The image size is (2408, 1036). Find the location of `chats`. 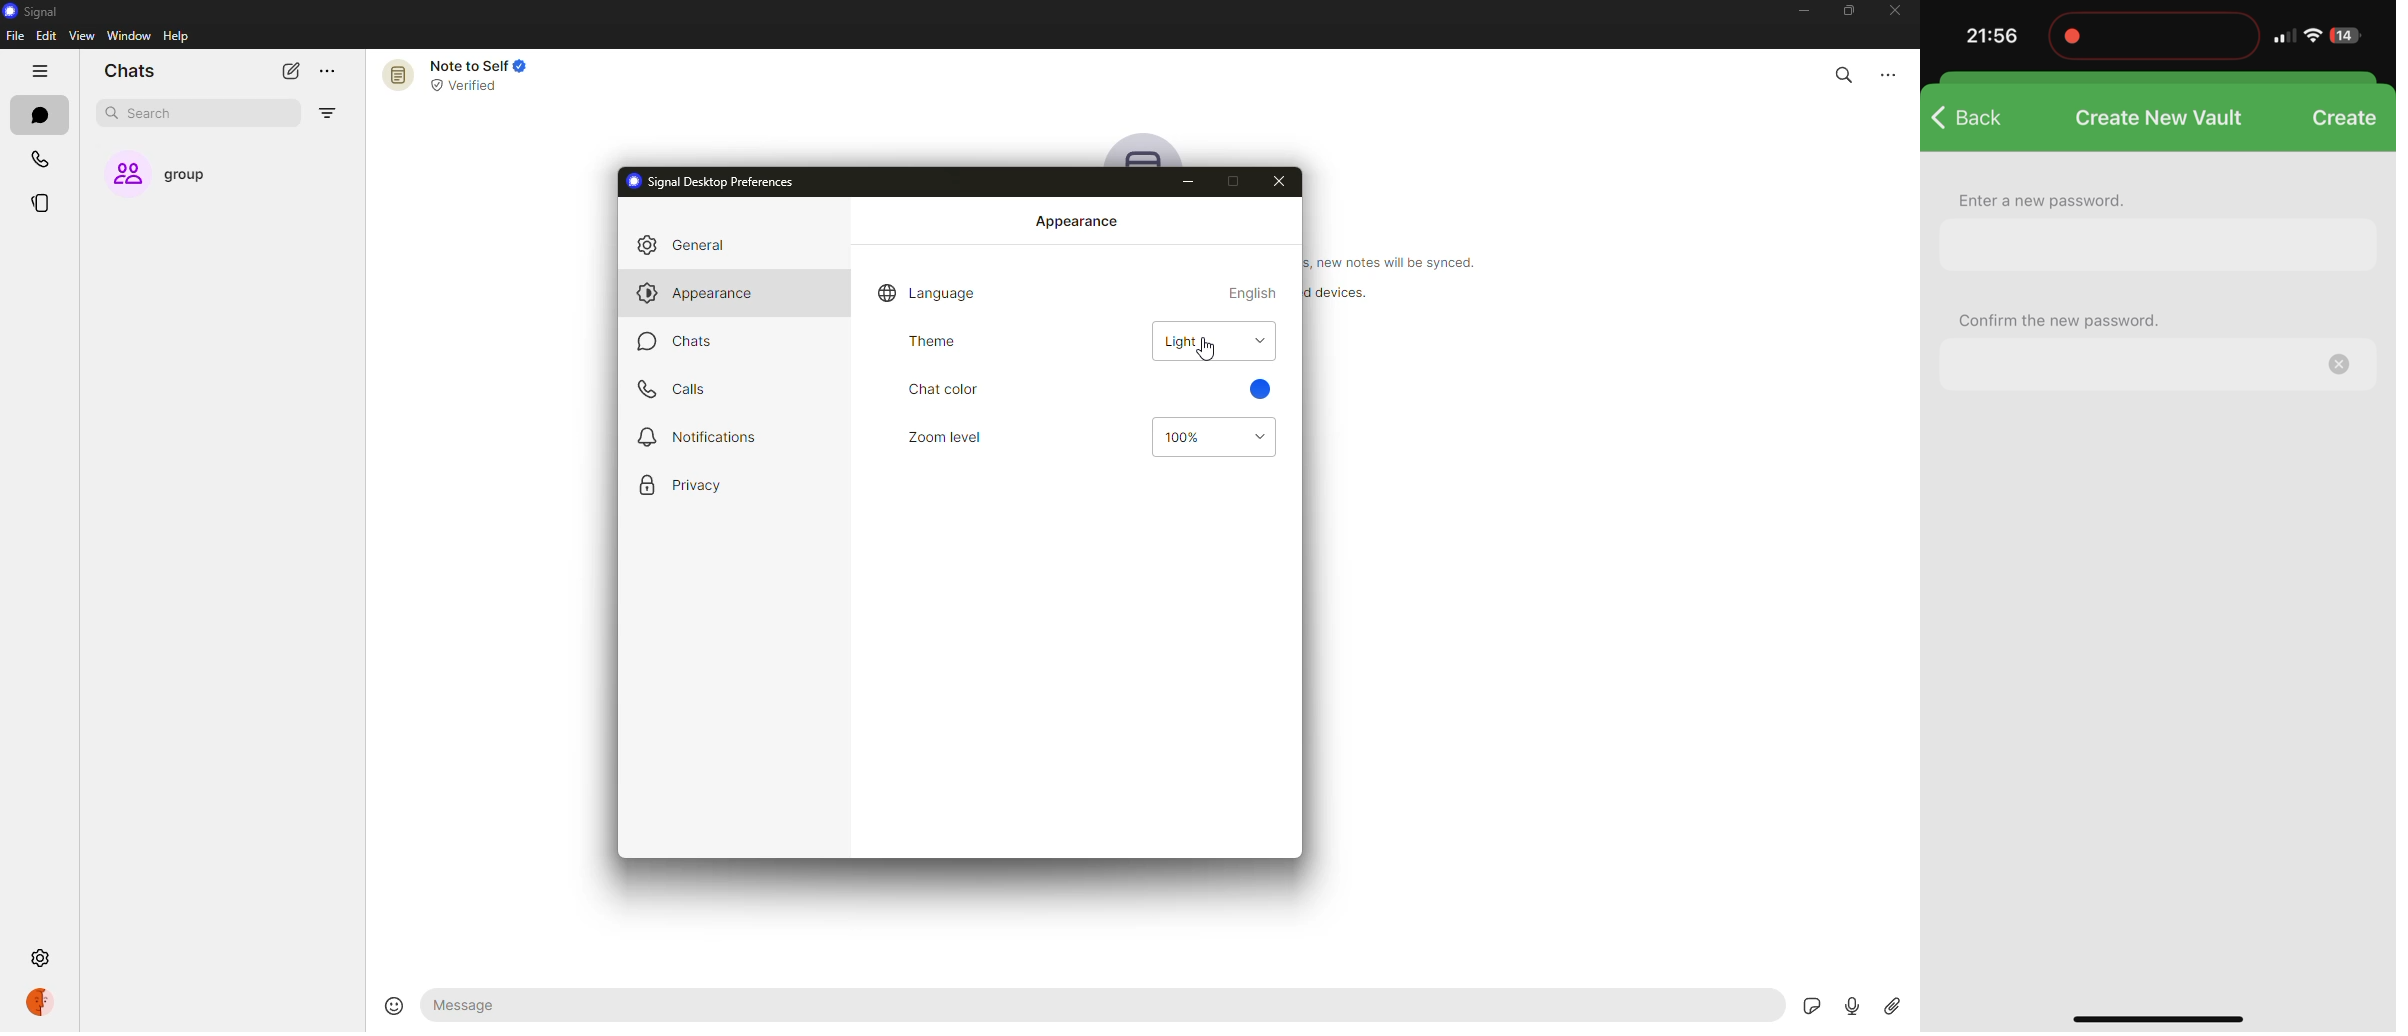

chats is located at coordinates (678, 340).